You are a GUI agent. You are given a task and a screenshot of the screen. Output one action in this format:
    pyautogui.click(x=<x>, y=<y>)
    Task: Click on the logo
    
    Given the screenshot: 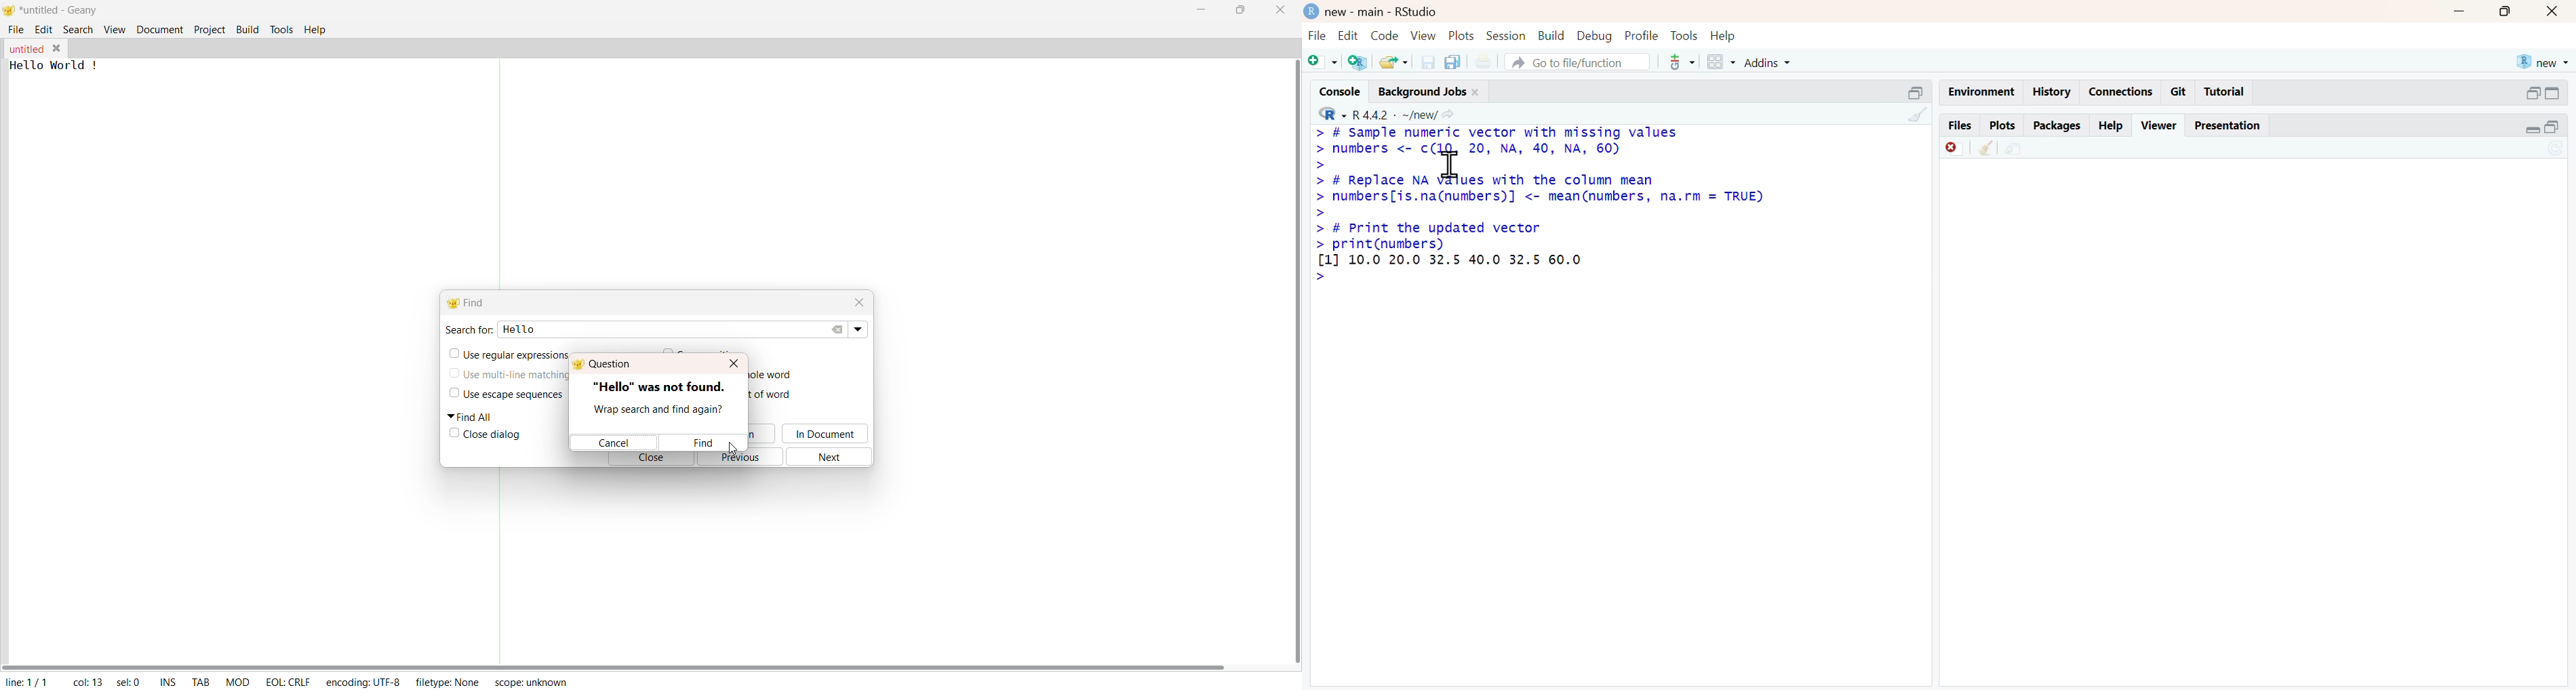 What is the action you would take?
    pyautogui.click(x=1313, y=11)
    